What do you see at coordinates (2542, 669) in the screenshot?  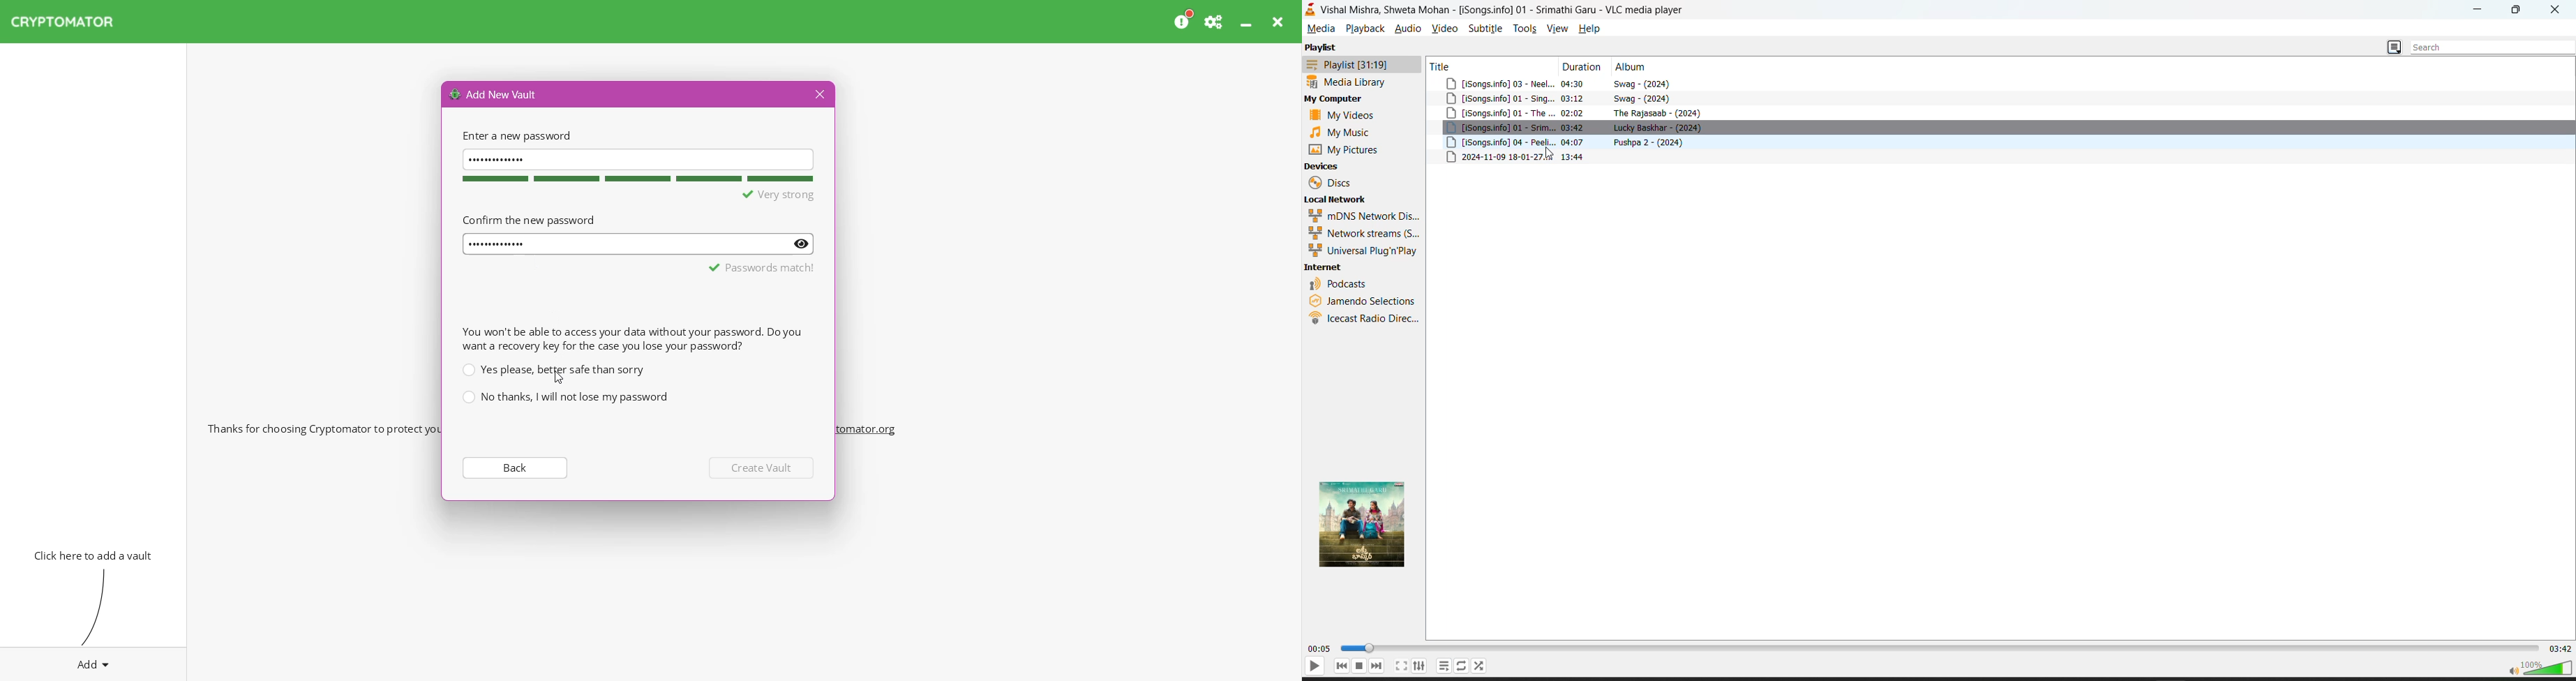 I see `volume` at bounding box center [2542, 669].